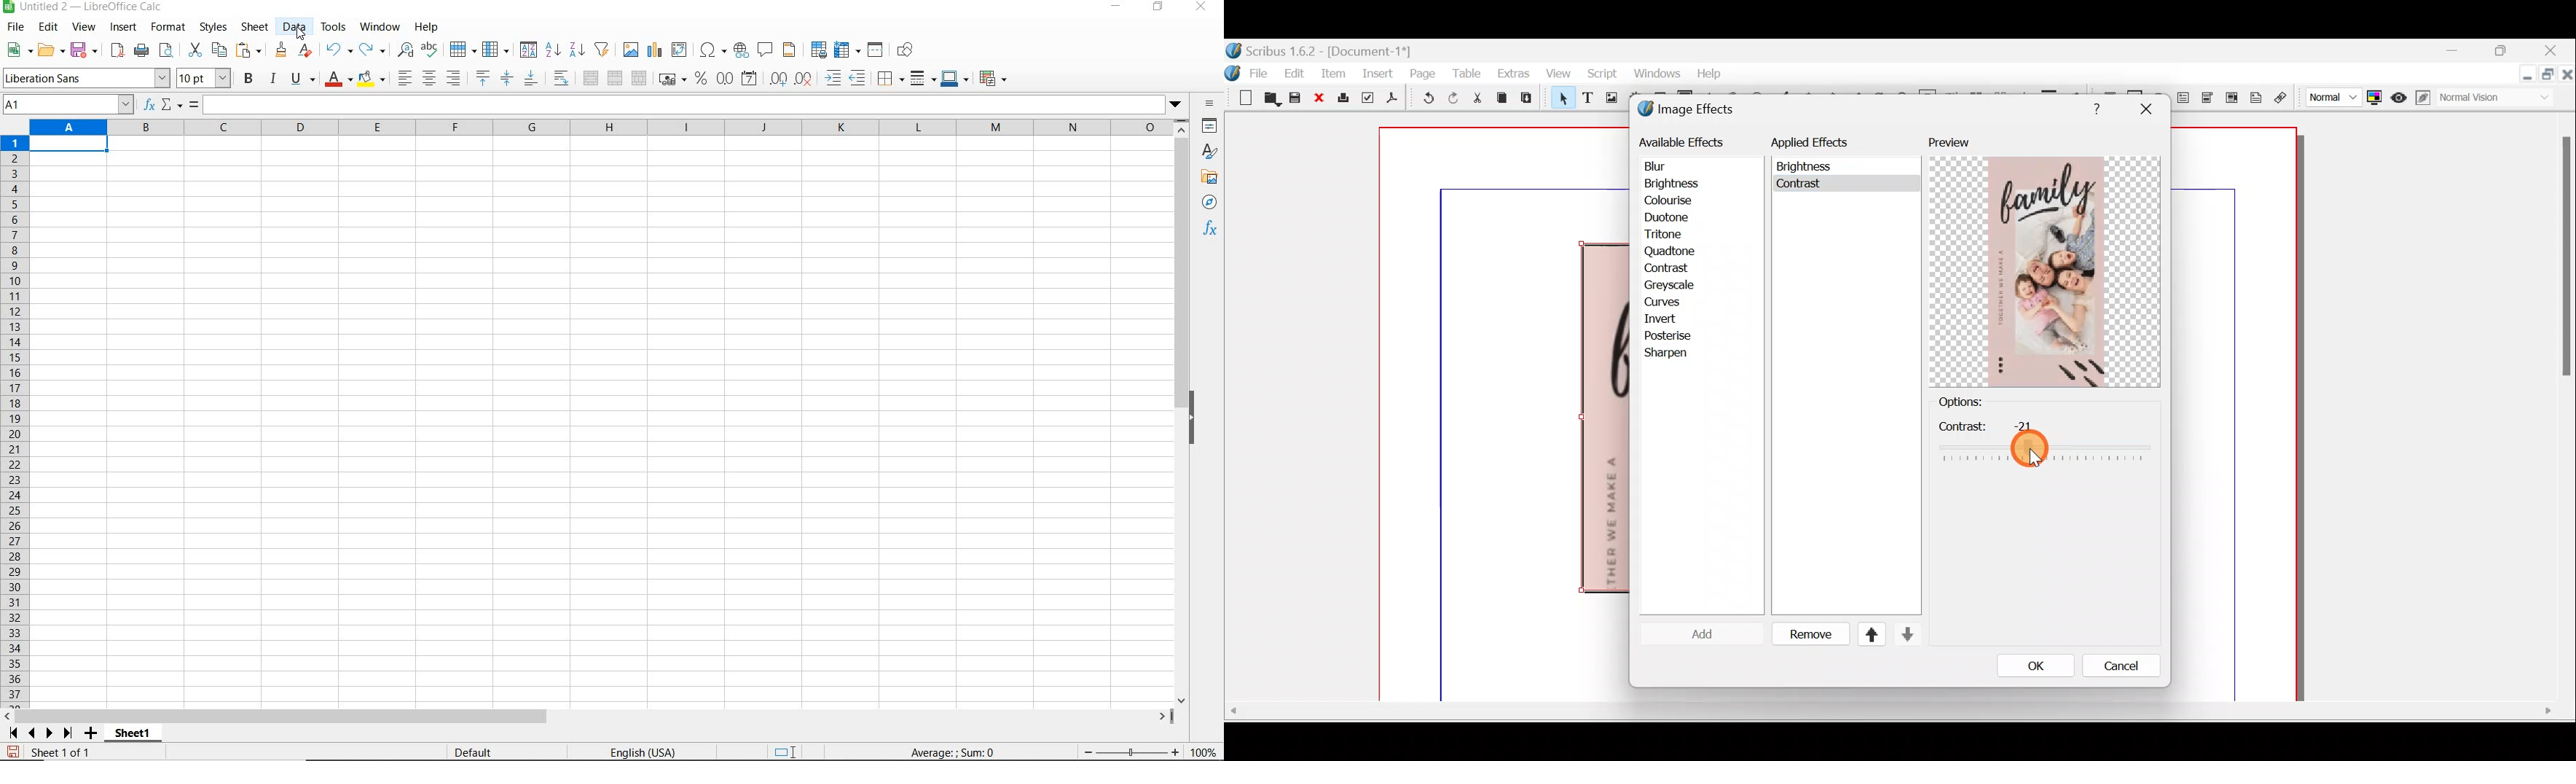  Describe the element at coordinates (50, 50) in the screenshot. I see `open` at that location.